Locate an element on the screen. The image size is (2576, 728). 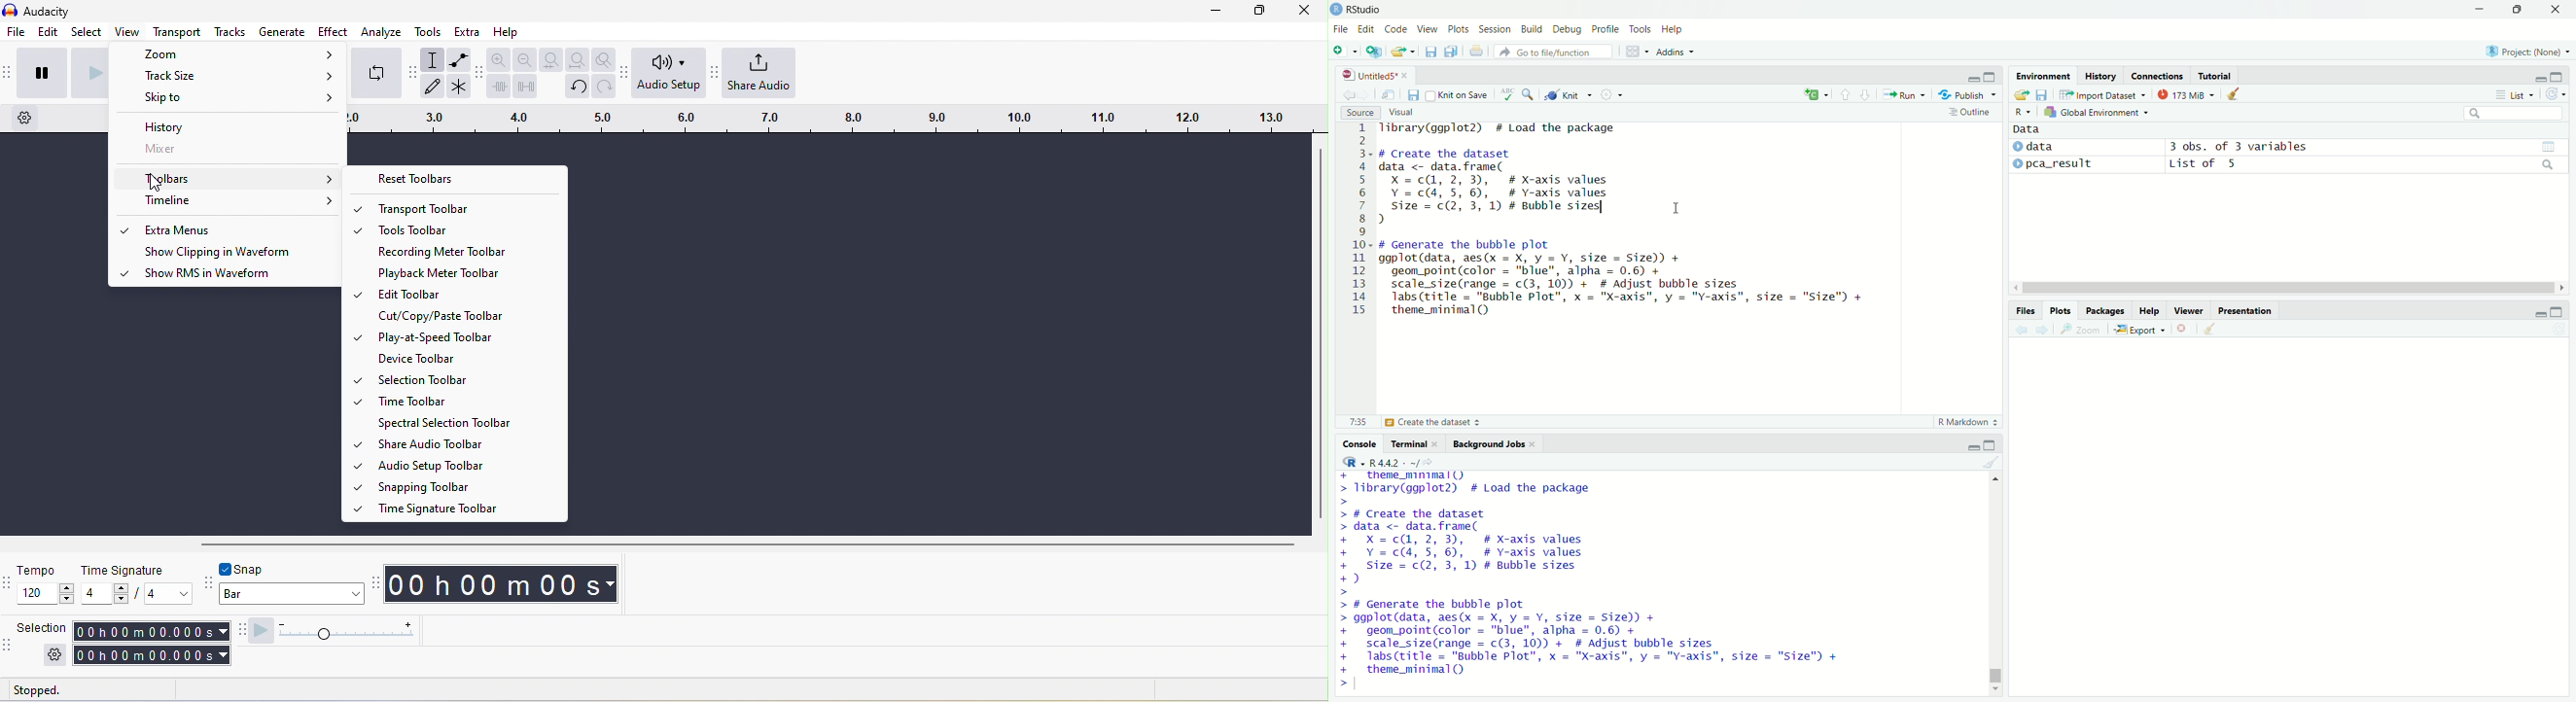
knit on save is located at coordinates (1458, 94).